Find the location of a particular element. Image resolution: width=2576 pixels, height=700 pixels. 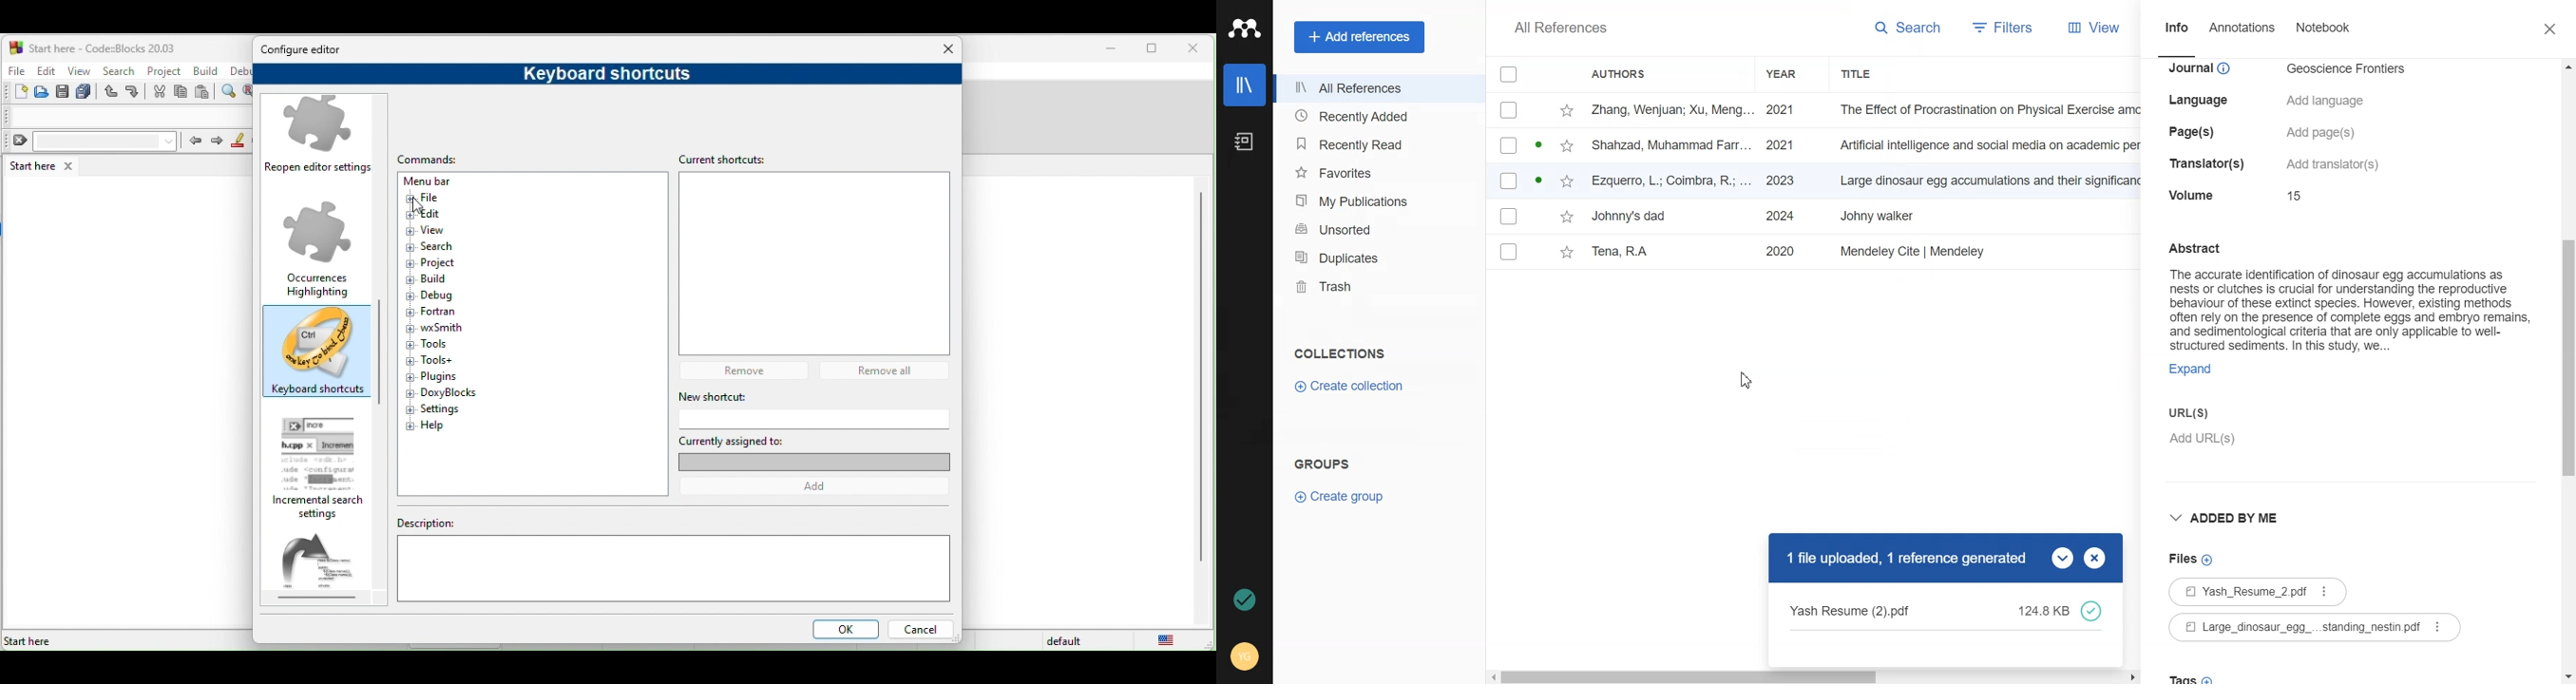

File is located at coordinates (2240, 591).